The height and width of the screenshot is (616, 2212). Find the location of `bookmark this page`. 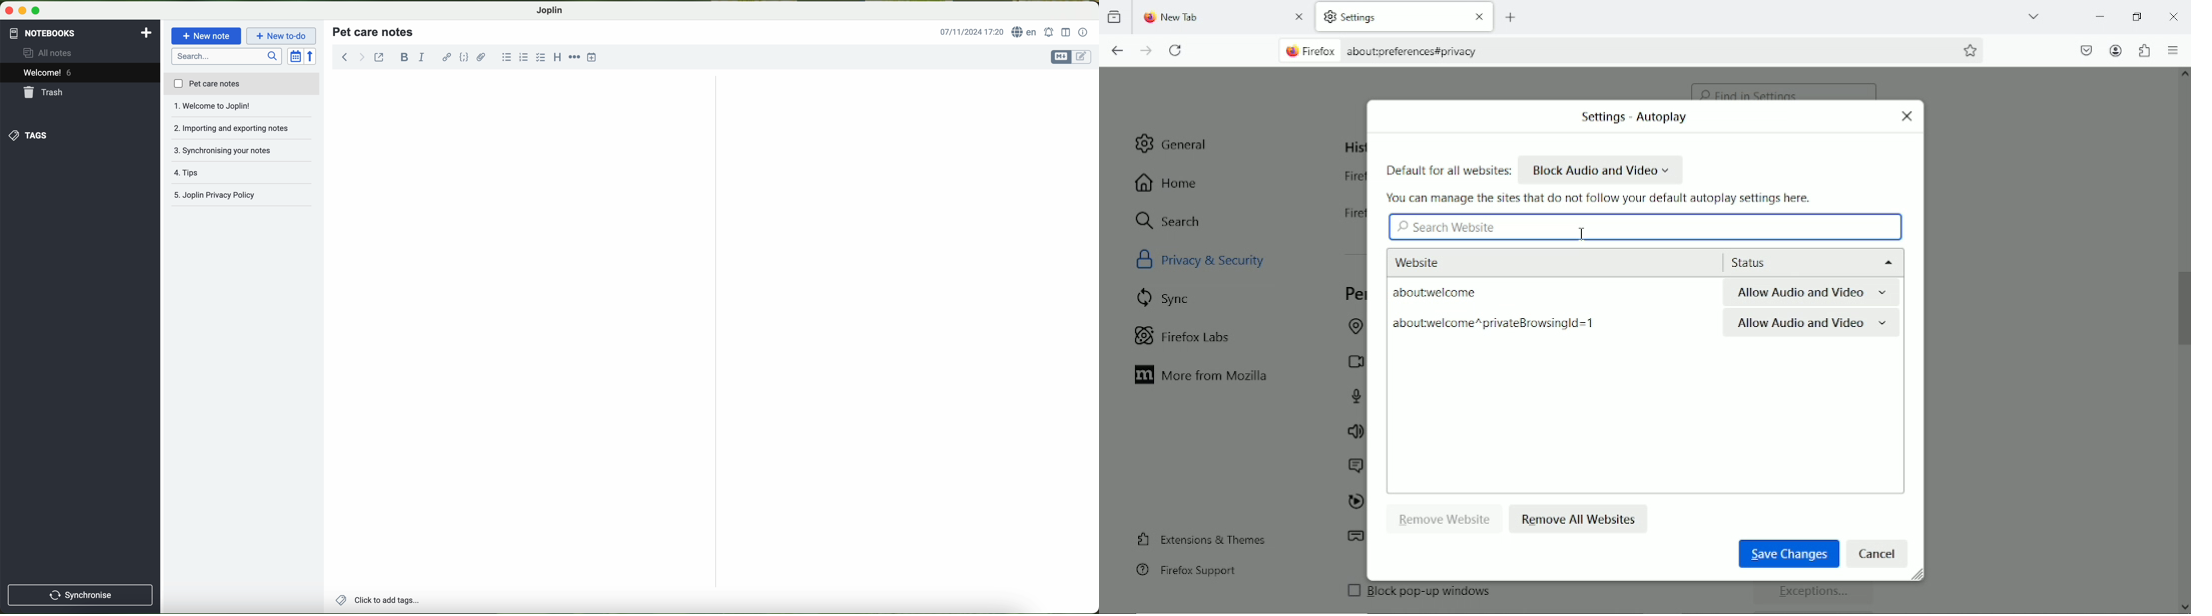

bookmark this page is located at coordinates (1971, 50).